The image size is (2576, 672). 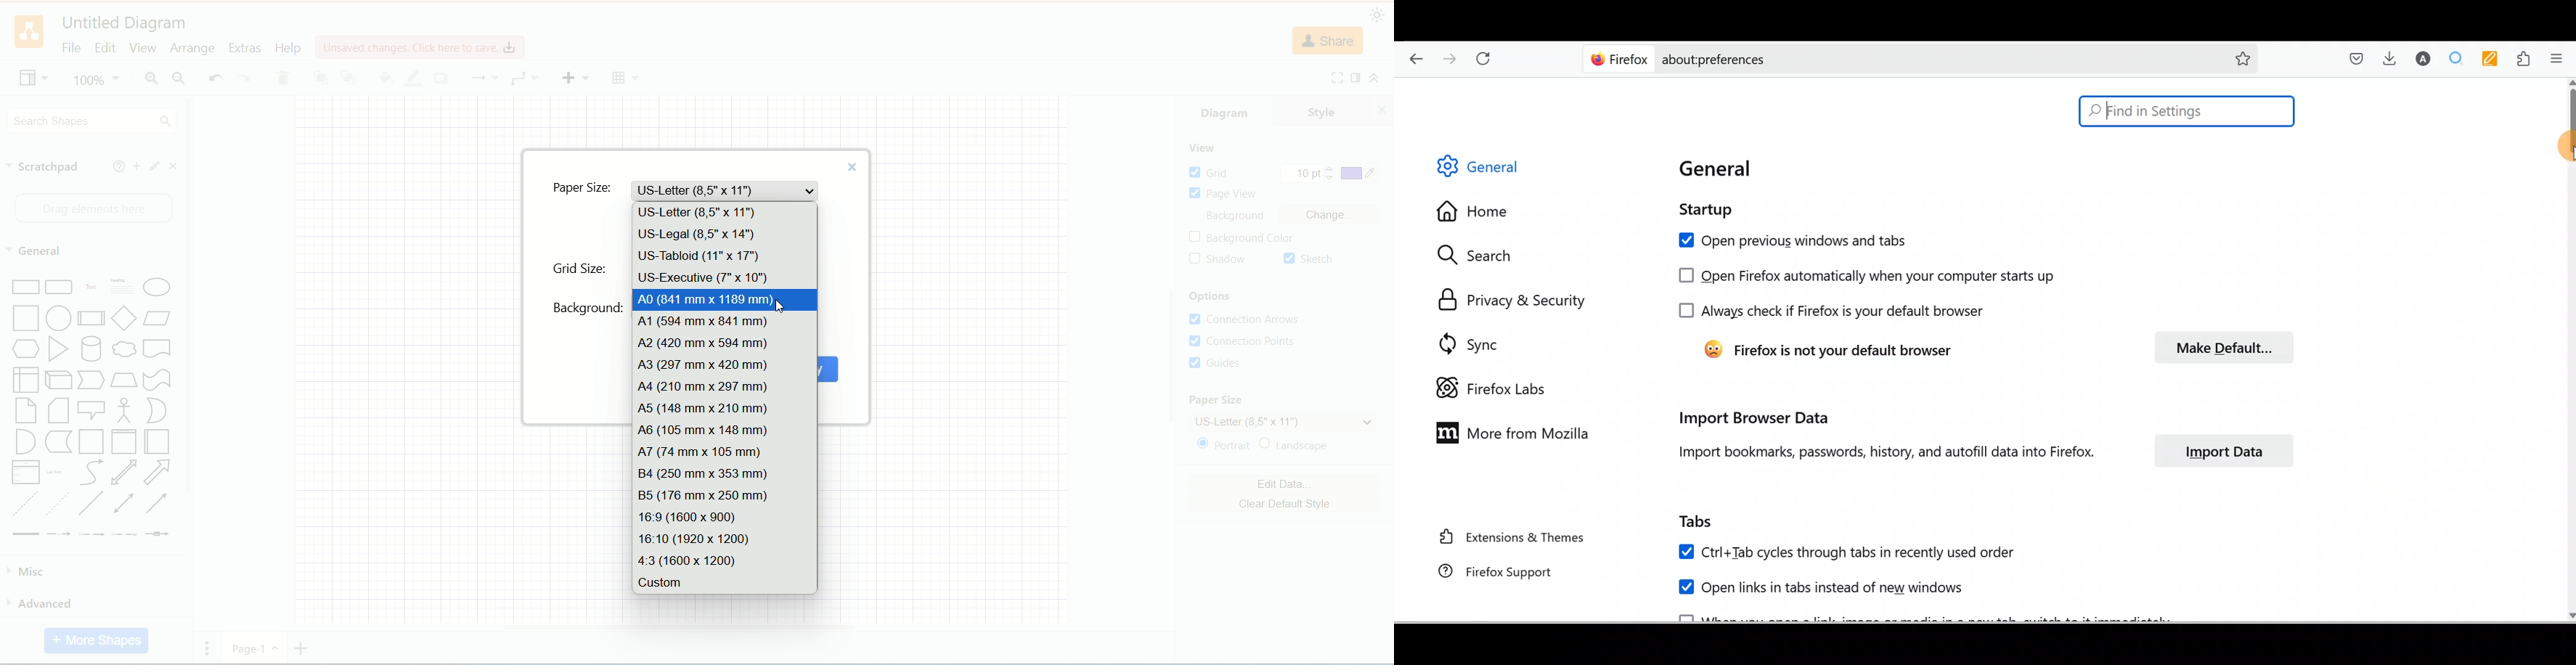 What do you see at coordinates (725, 278) in the screenshot?
I see `US-Executive` at bounding box center [725, 278].